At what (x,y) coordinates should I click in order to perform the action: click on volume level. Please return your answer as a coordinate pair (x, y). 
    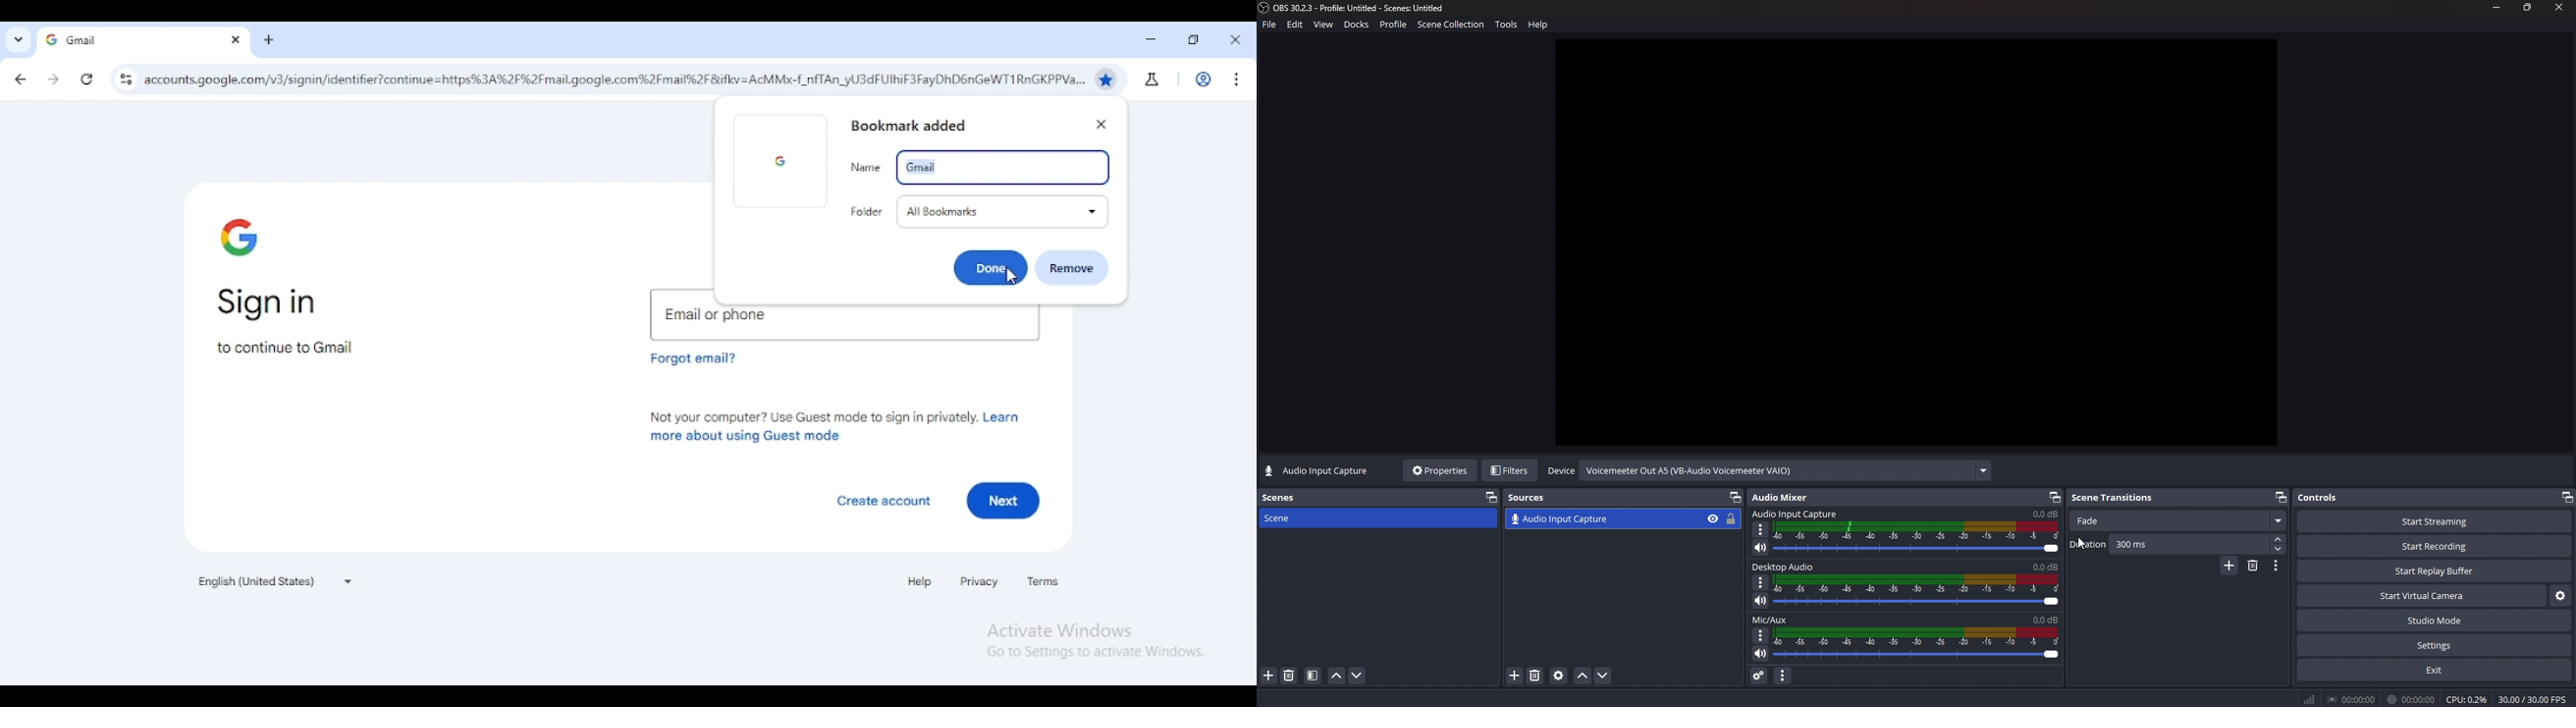
    Looking at the image, I should click on (2045, 513).